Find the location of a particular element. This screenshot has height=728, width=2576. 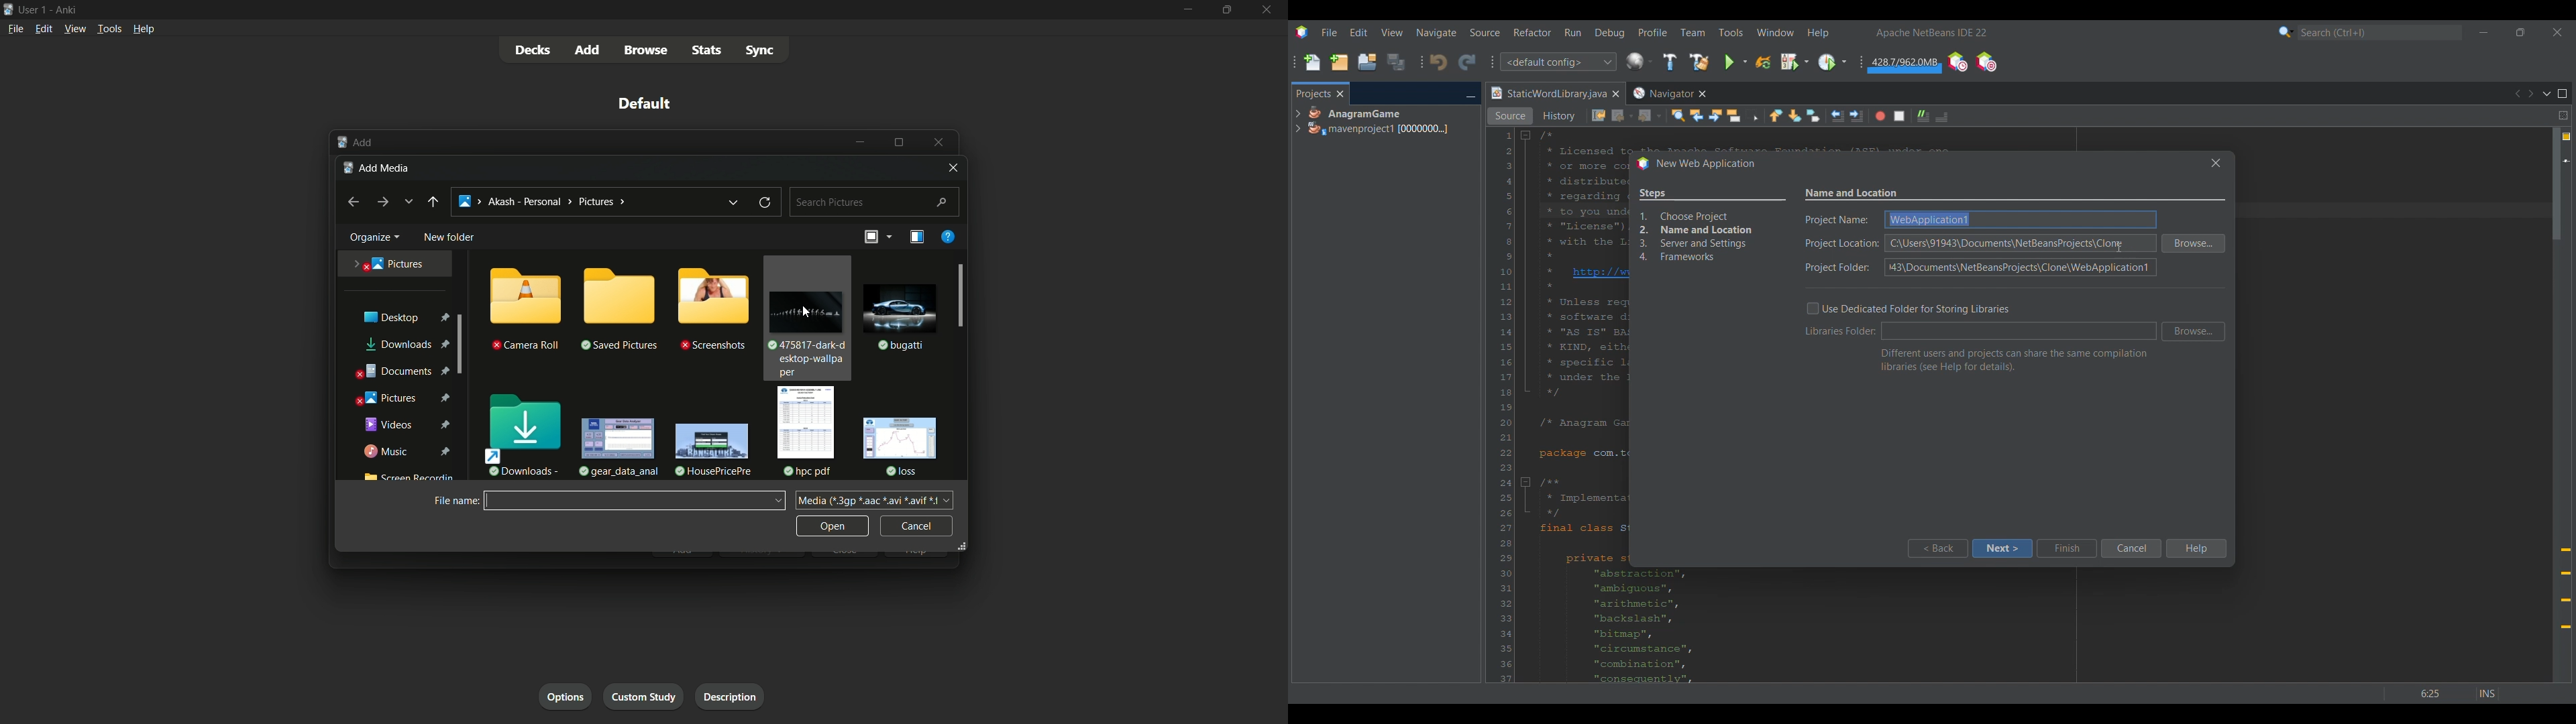

Screen Recording is located at coordinates (407, 478).